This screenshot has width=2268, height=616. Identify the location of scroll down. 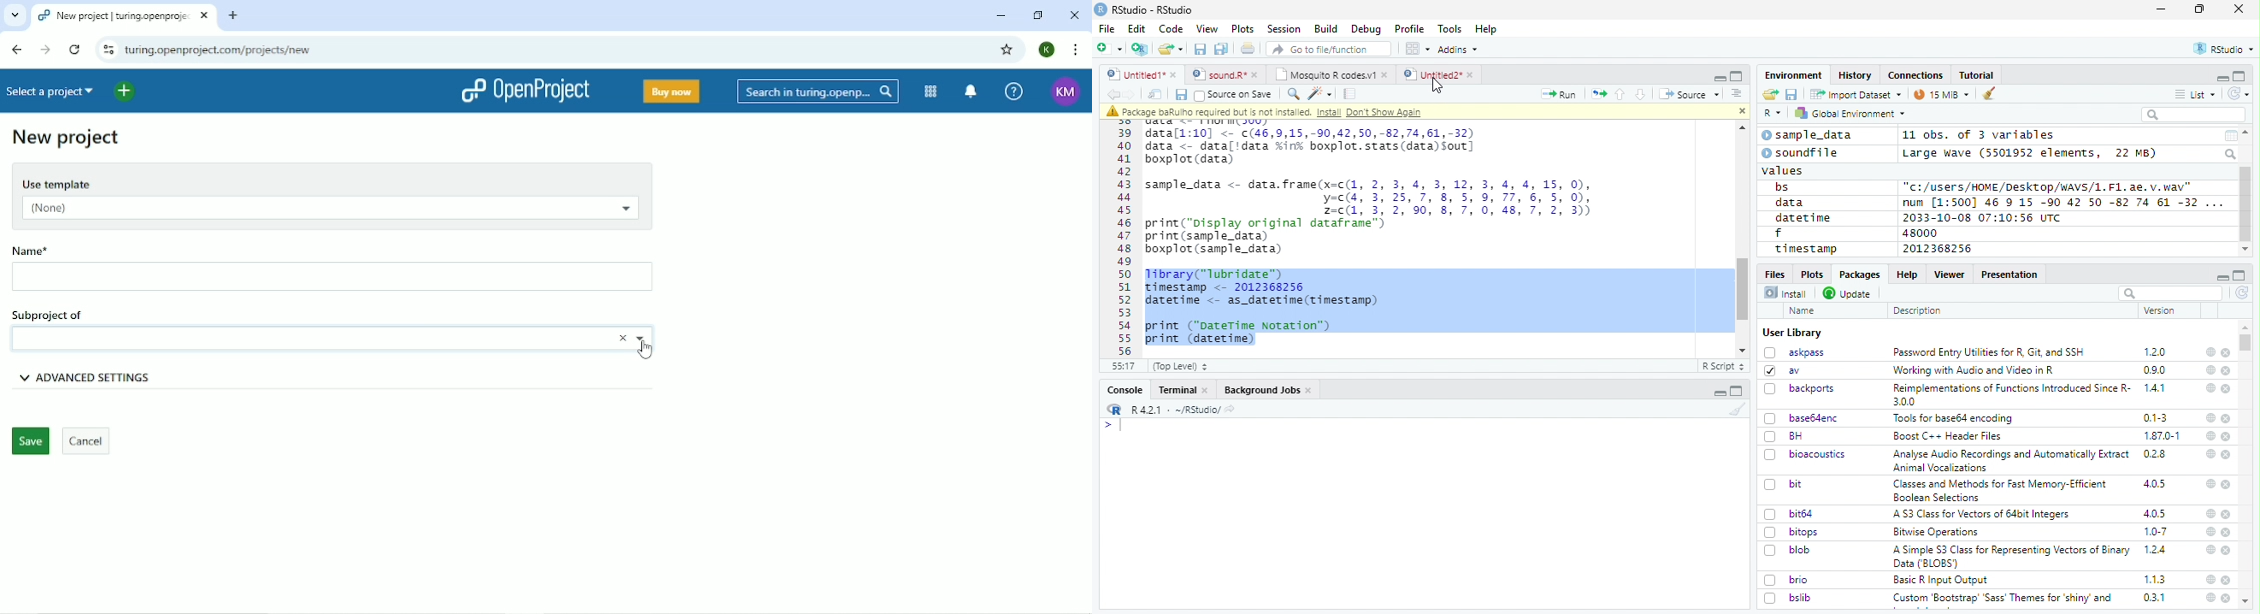
(2245, 250).